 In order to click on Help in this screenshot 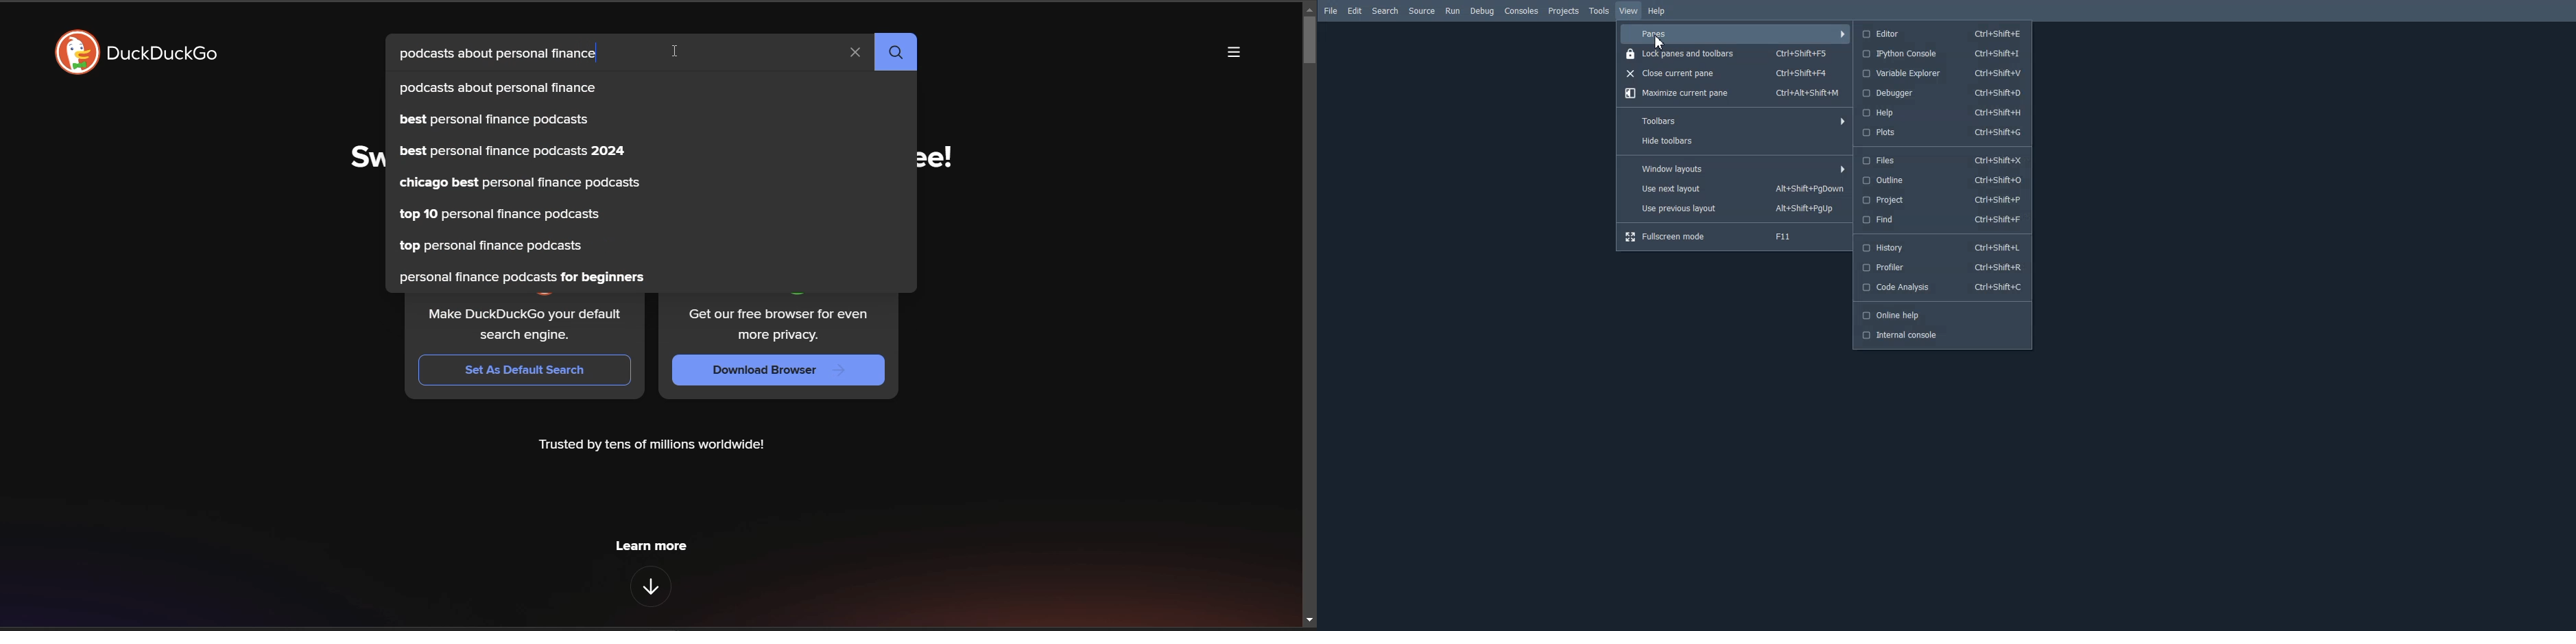, I will do `click(1941, 112)`.